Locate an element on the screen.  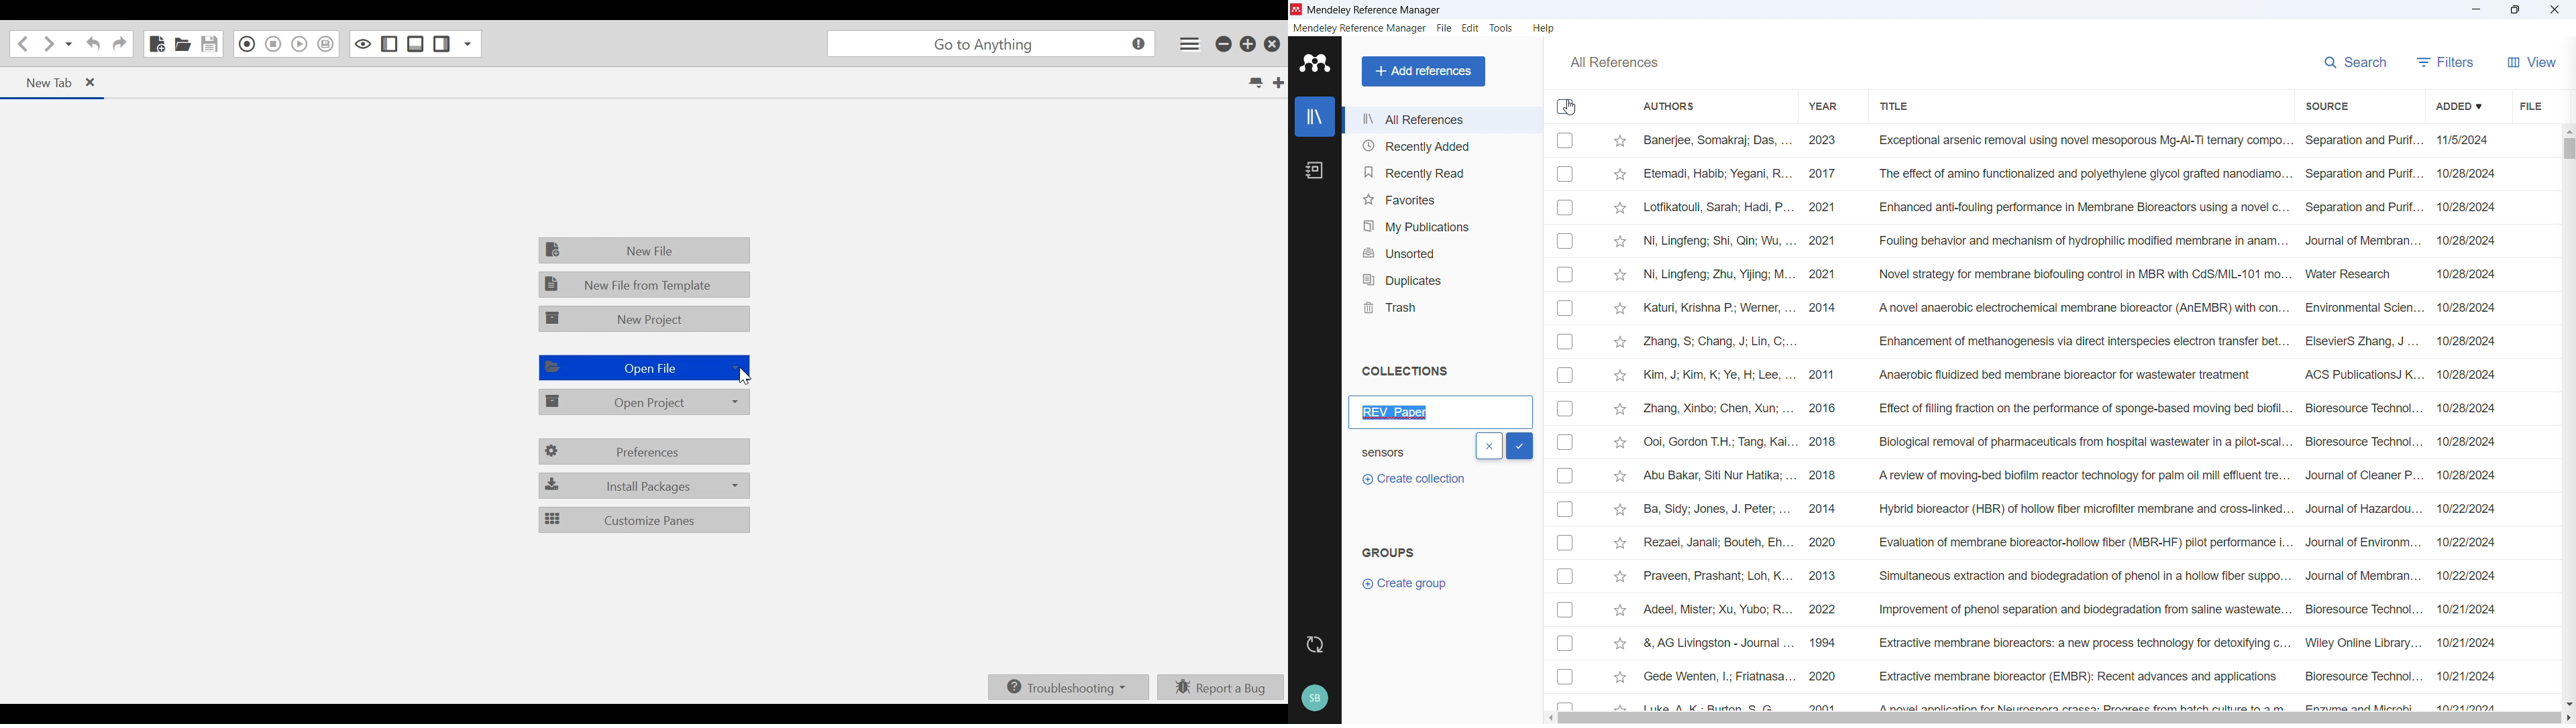
maximise  is located at coordinates (2518, 9).